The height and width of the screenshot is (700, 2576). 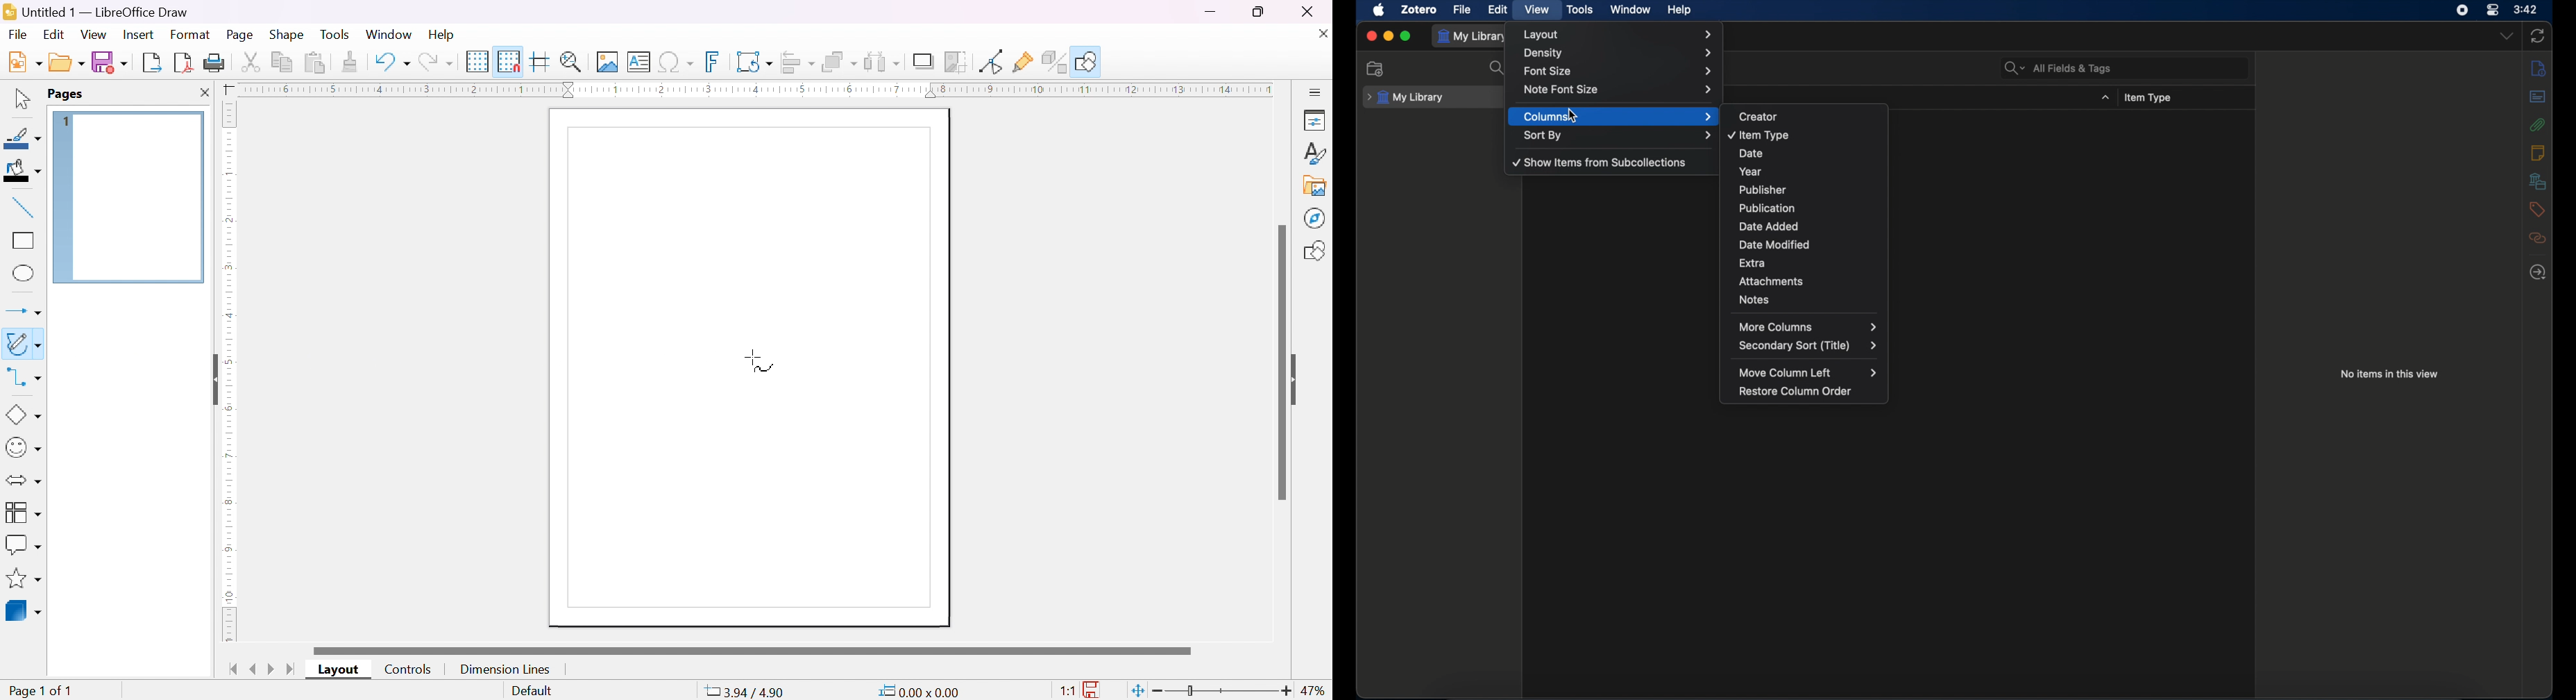 What do you see at coordinates (713, 61) in the screenshot?
I see `insert fontwork text` at bounding box center [713, 61].